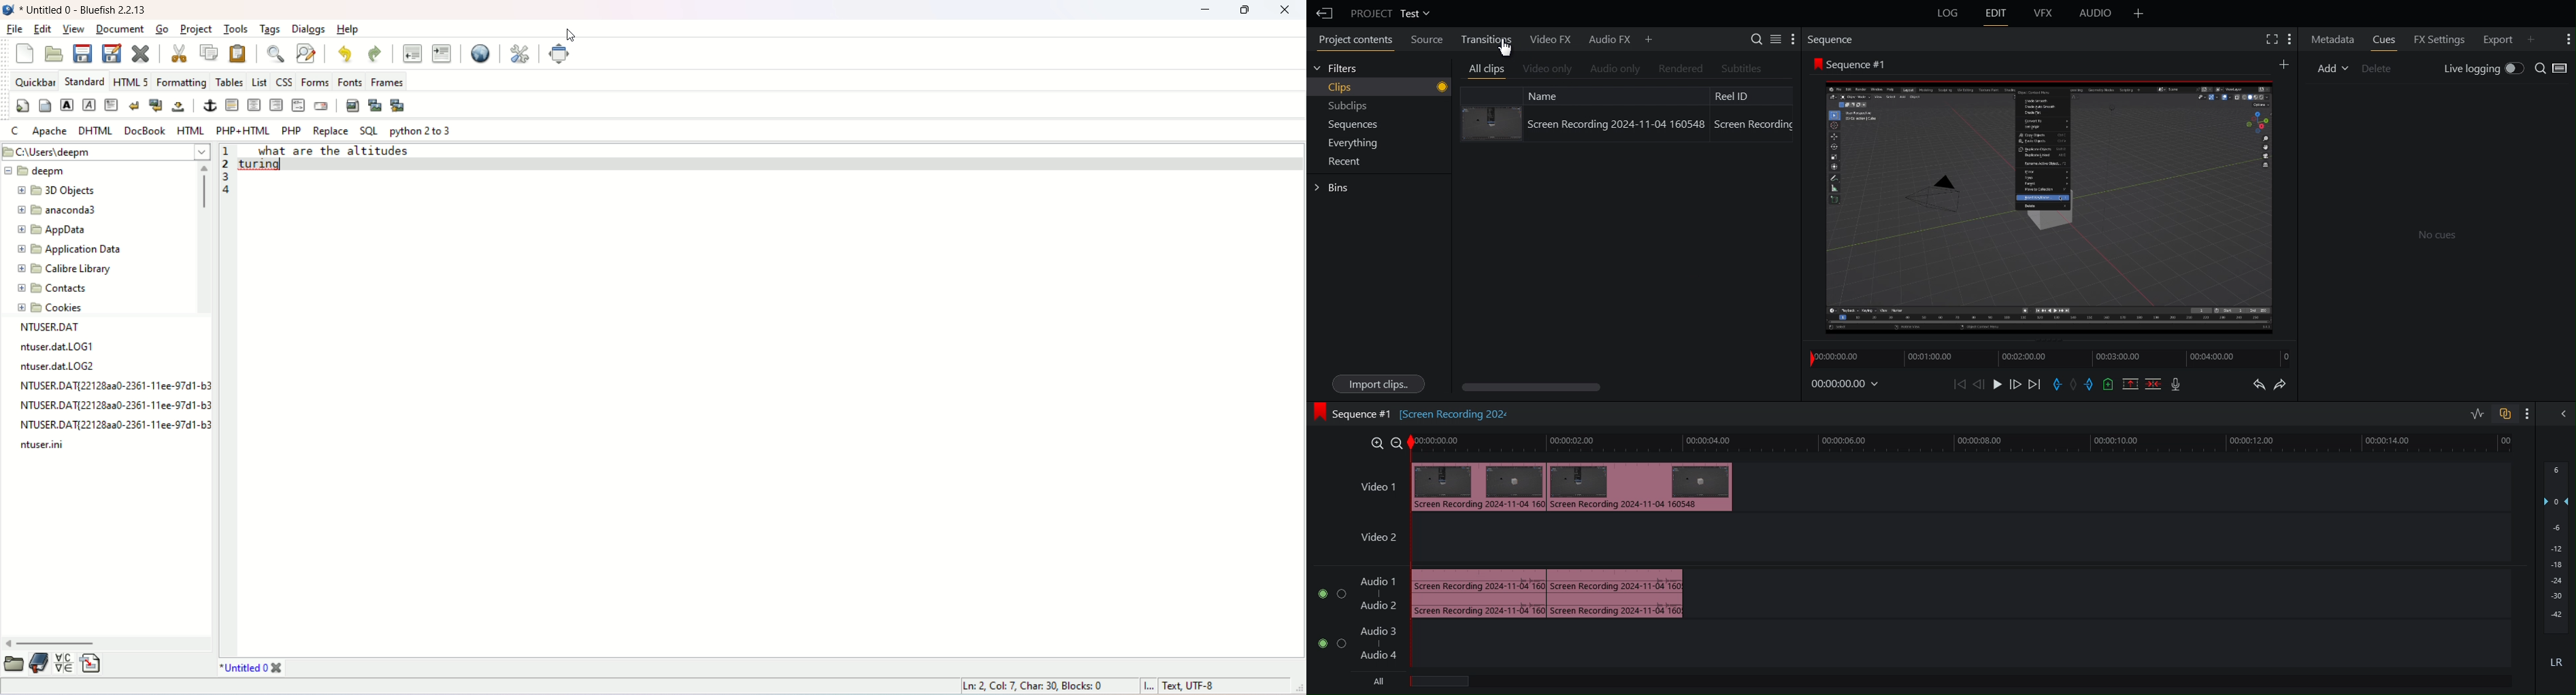  Describe the element at coordinates (2099, 13) in the screenshot. I see `Audio` at that location.